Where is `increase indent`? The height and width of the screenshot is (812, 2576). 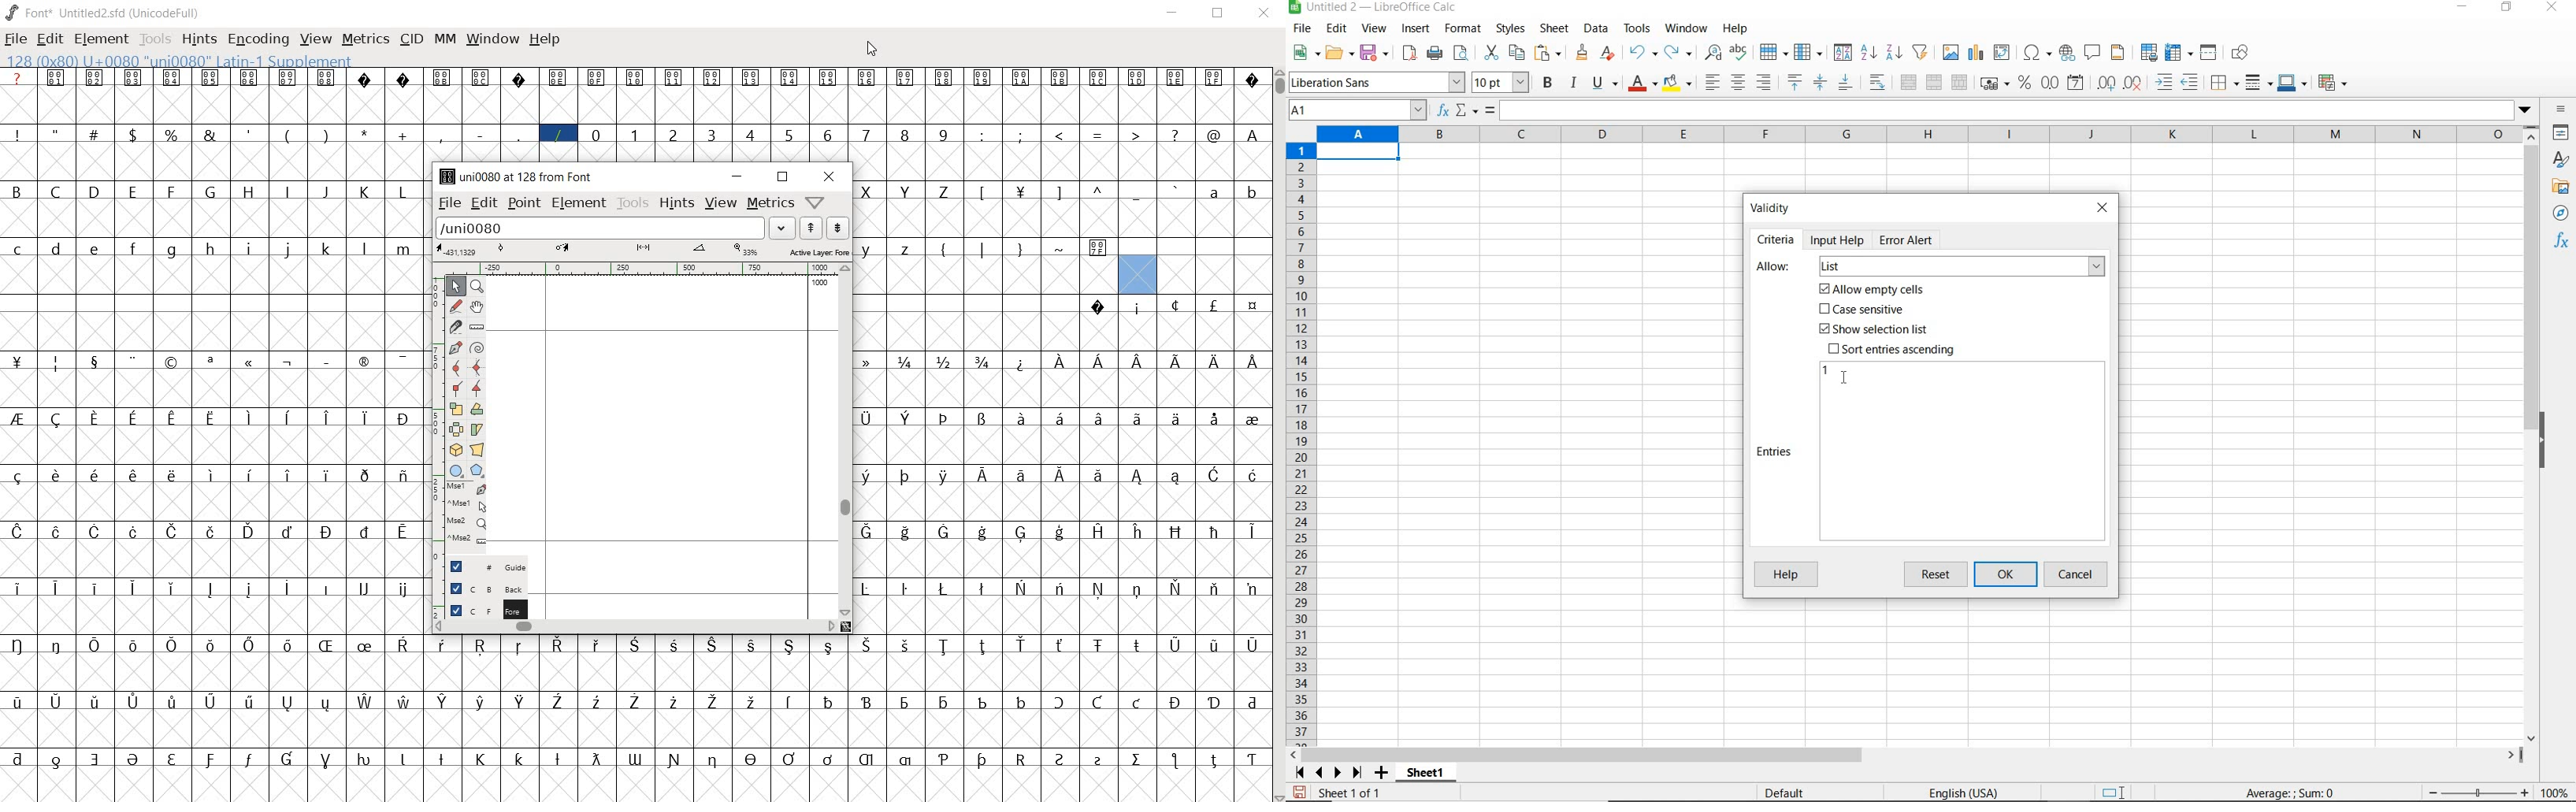 increase indent is located at coordinates (2165, 82).